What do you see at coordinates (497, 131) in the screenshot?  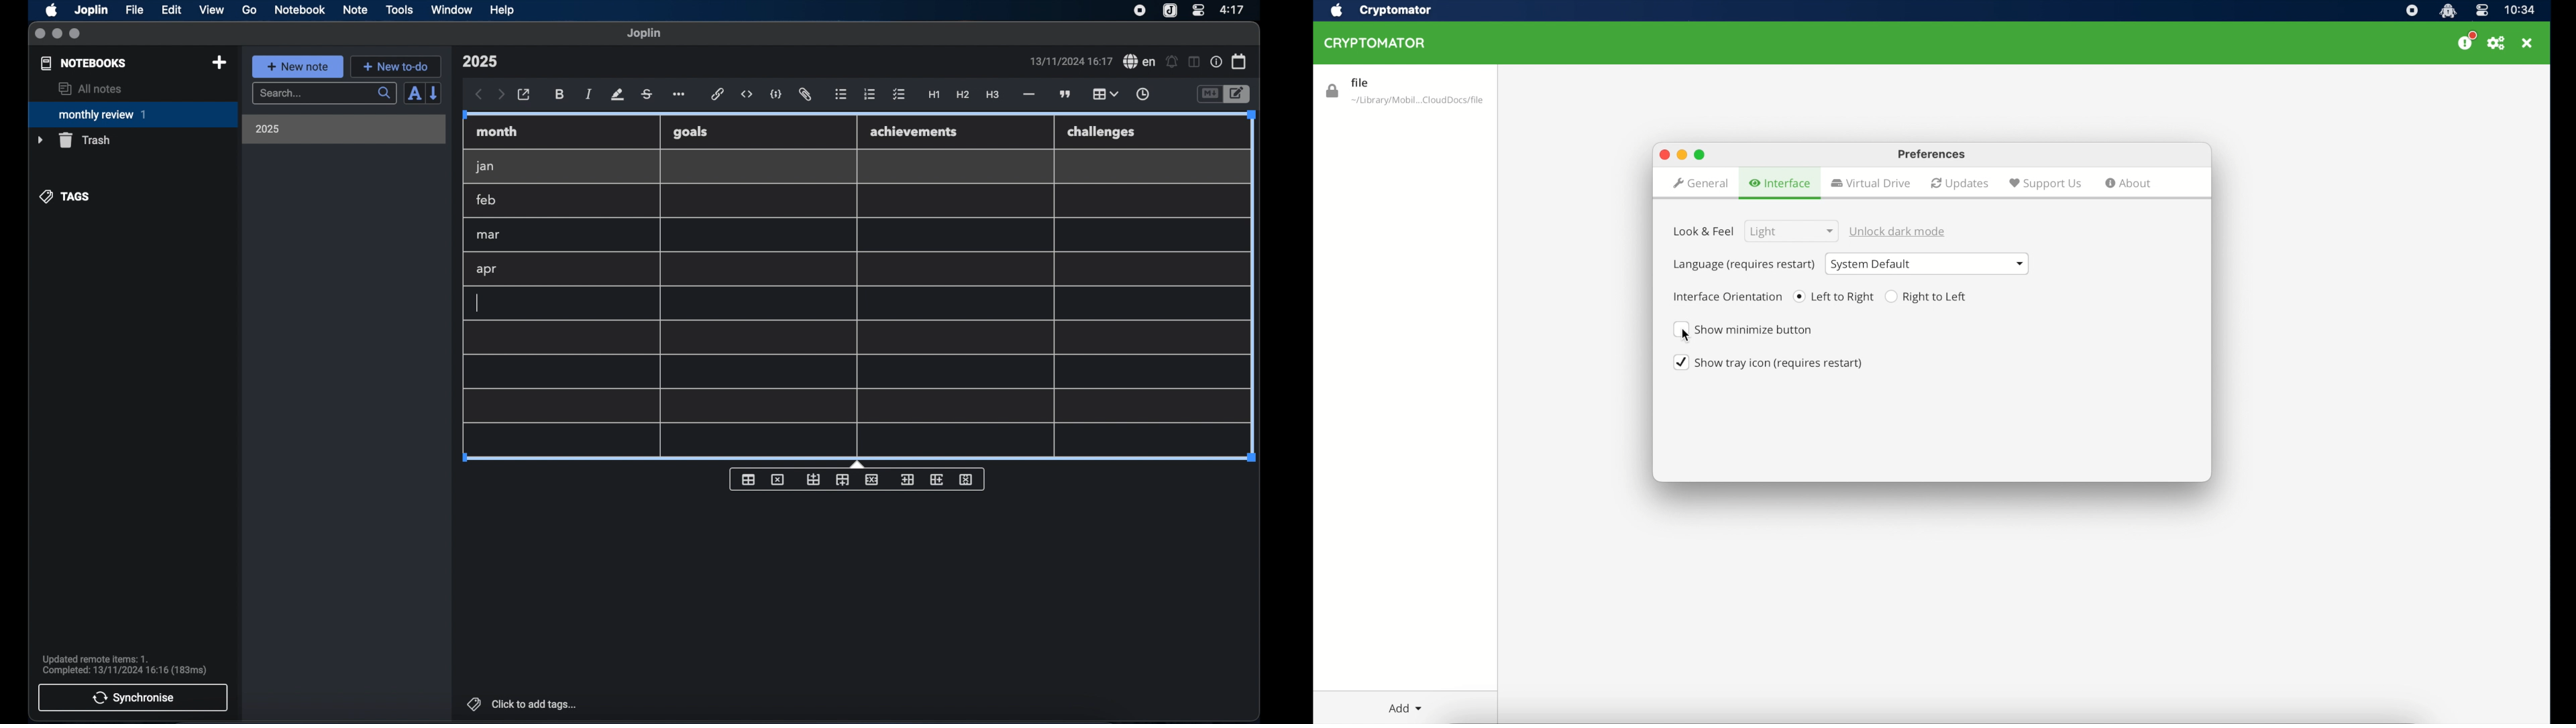 I see `month` at bounding box center [497, 131].